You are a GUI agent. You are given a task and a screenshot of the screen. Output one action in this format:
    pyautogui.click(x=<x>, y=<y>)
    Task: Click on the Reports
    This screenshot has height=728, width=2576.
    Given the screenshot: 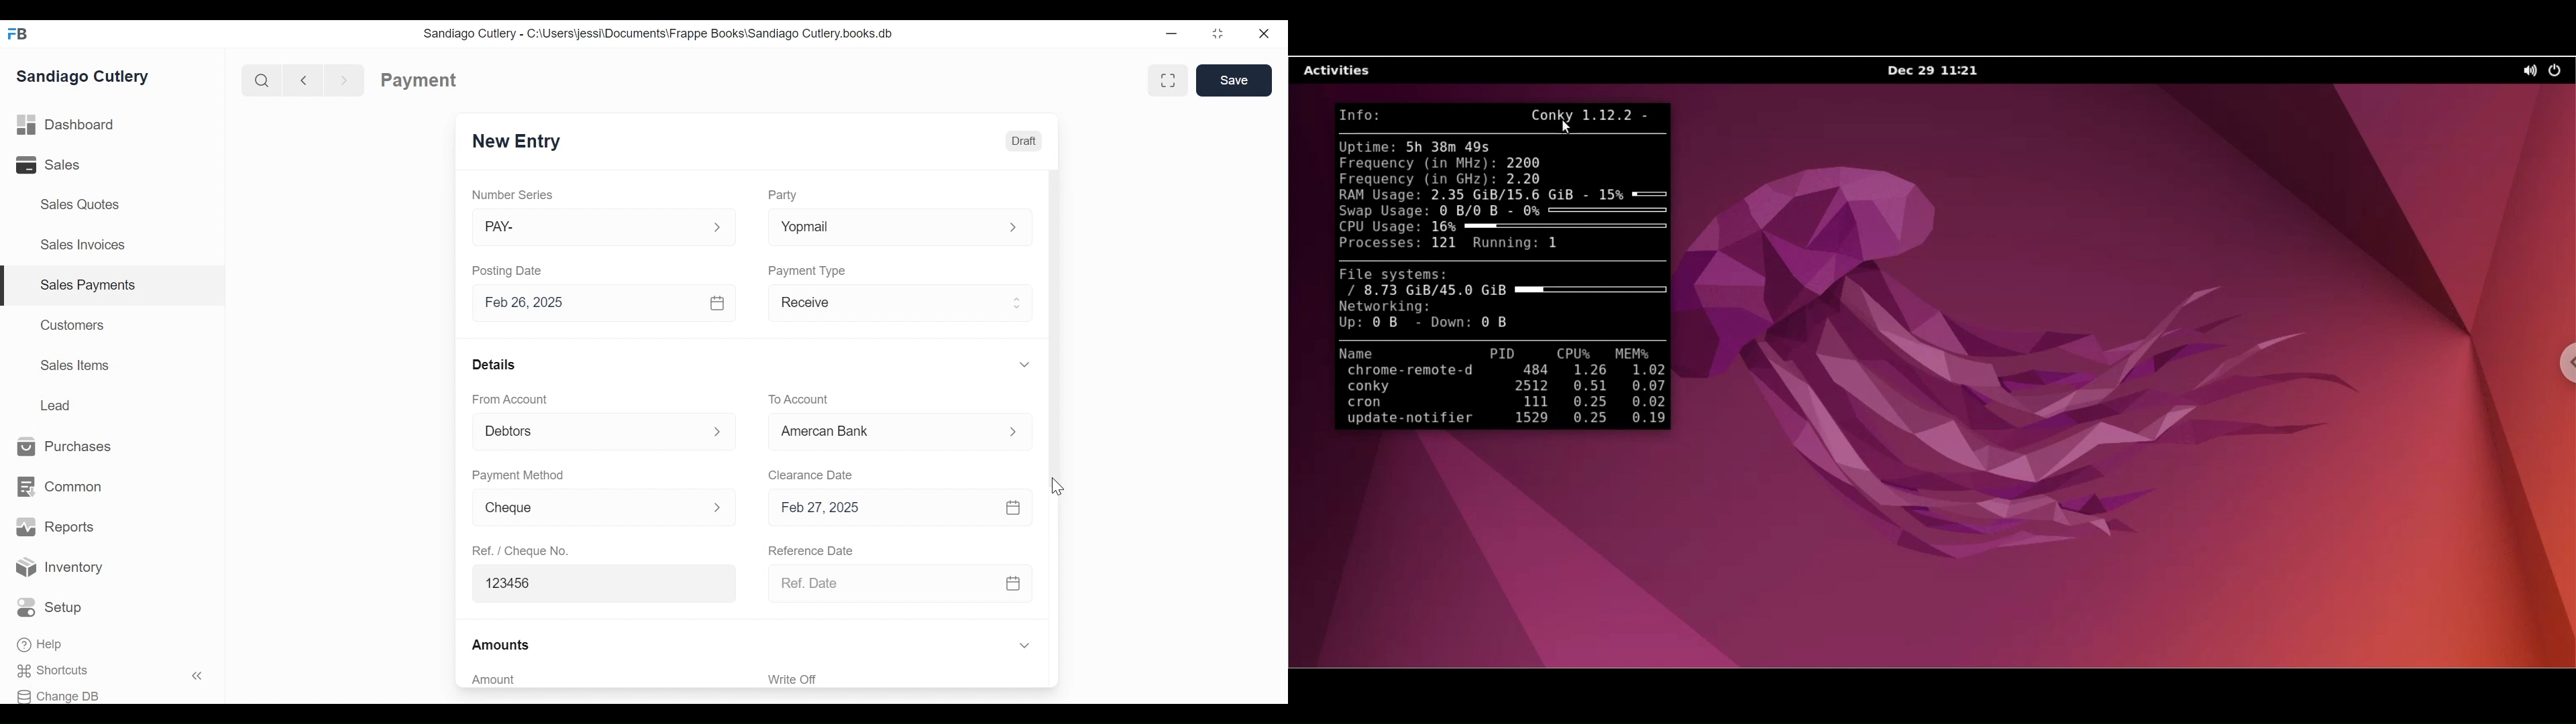 What is the action you would take?
    pyautogui.click(x=55, y=527)
    